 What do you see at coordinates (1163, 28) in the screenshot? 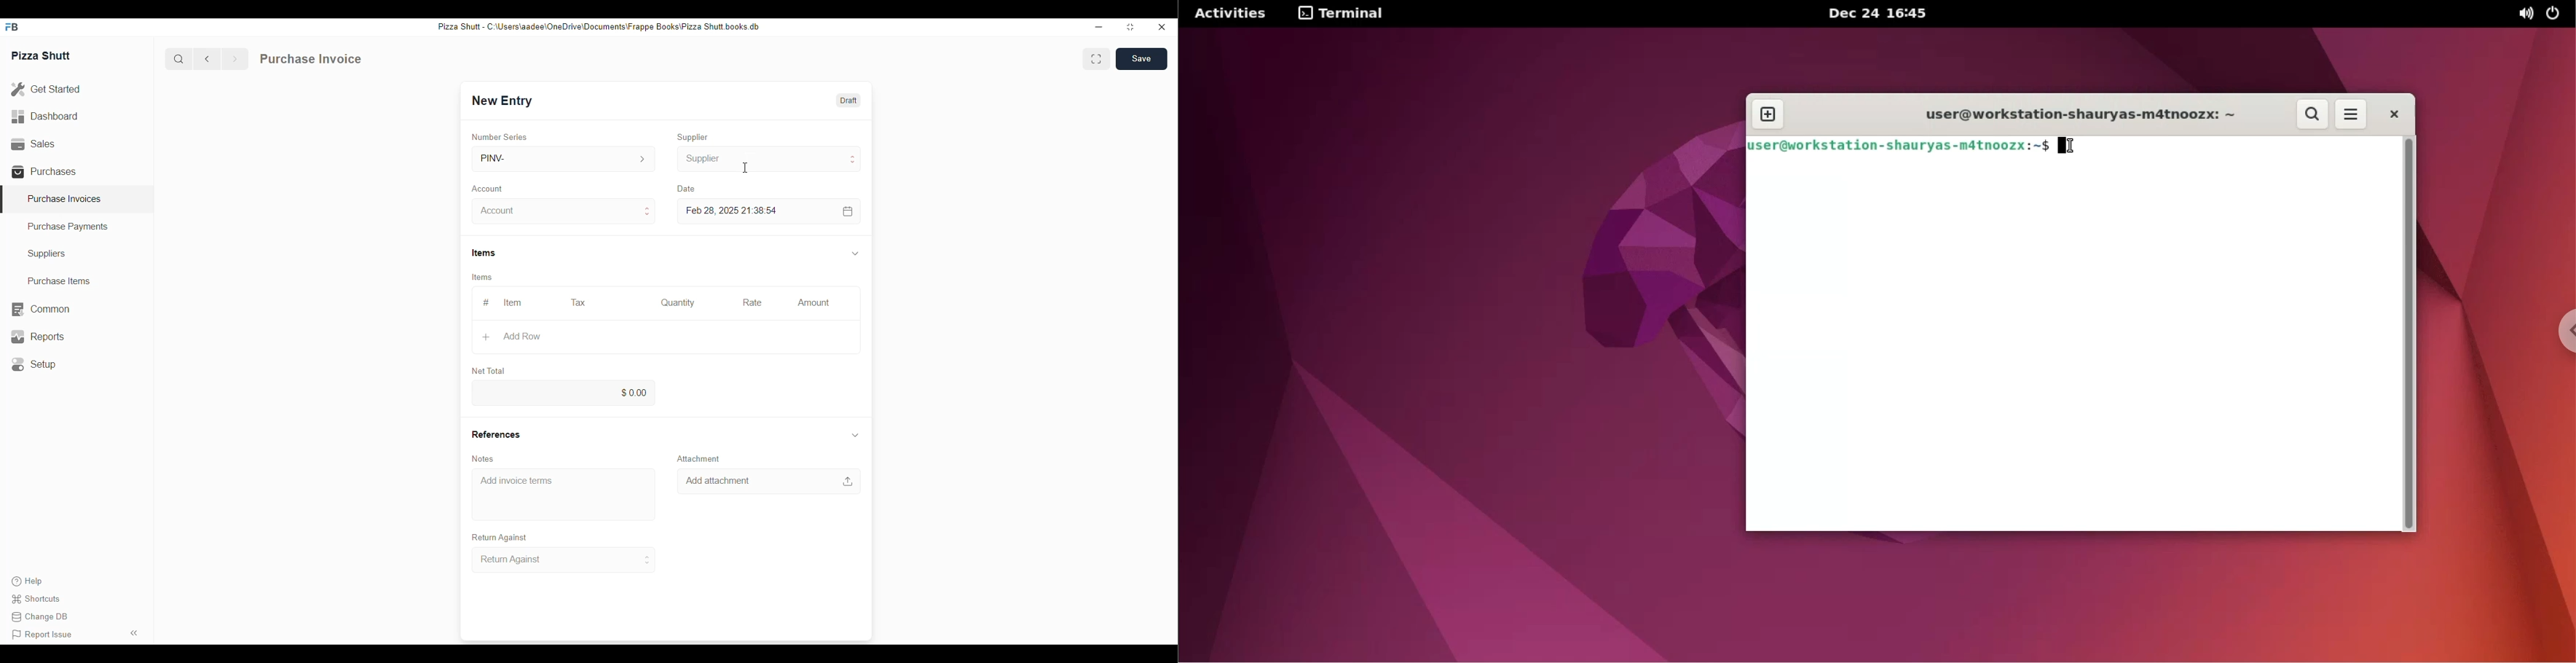
I see `close` at bounding box center [1163, 28].